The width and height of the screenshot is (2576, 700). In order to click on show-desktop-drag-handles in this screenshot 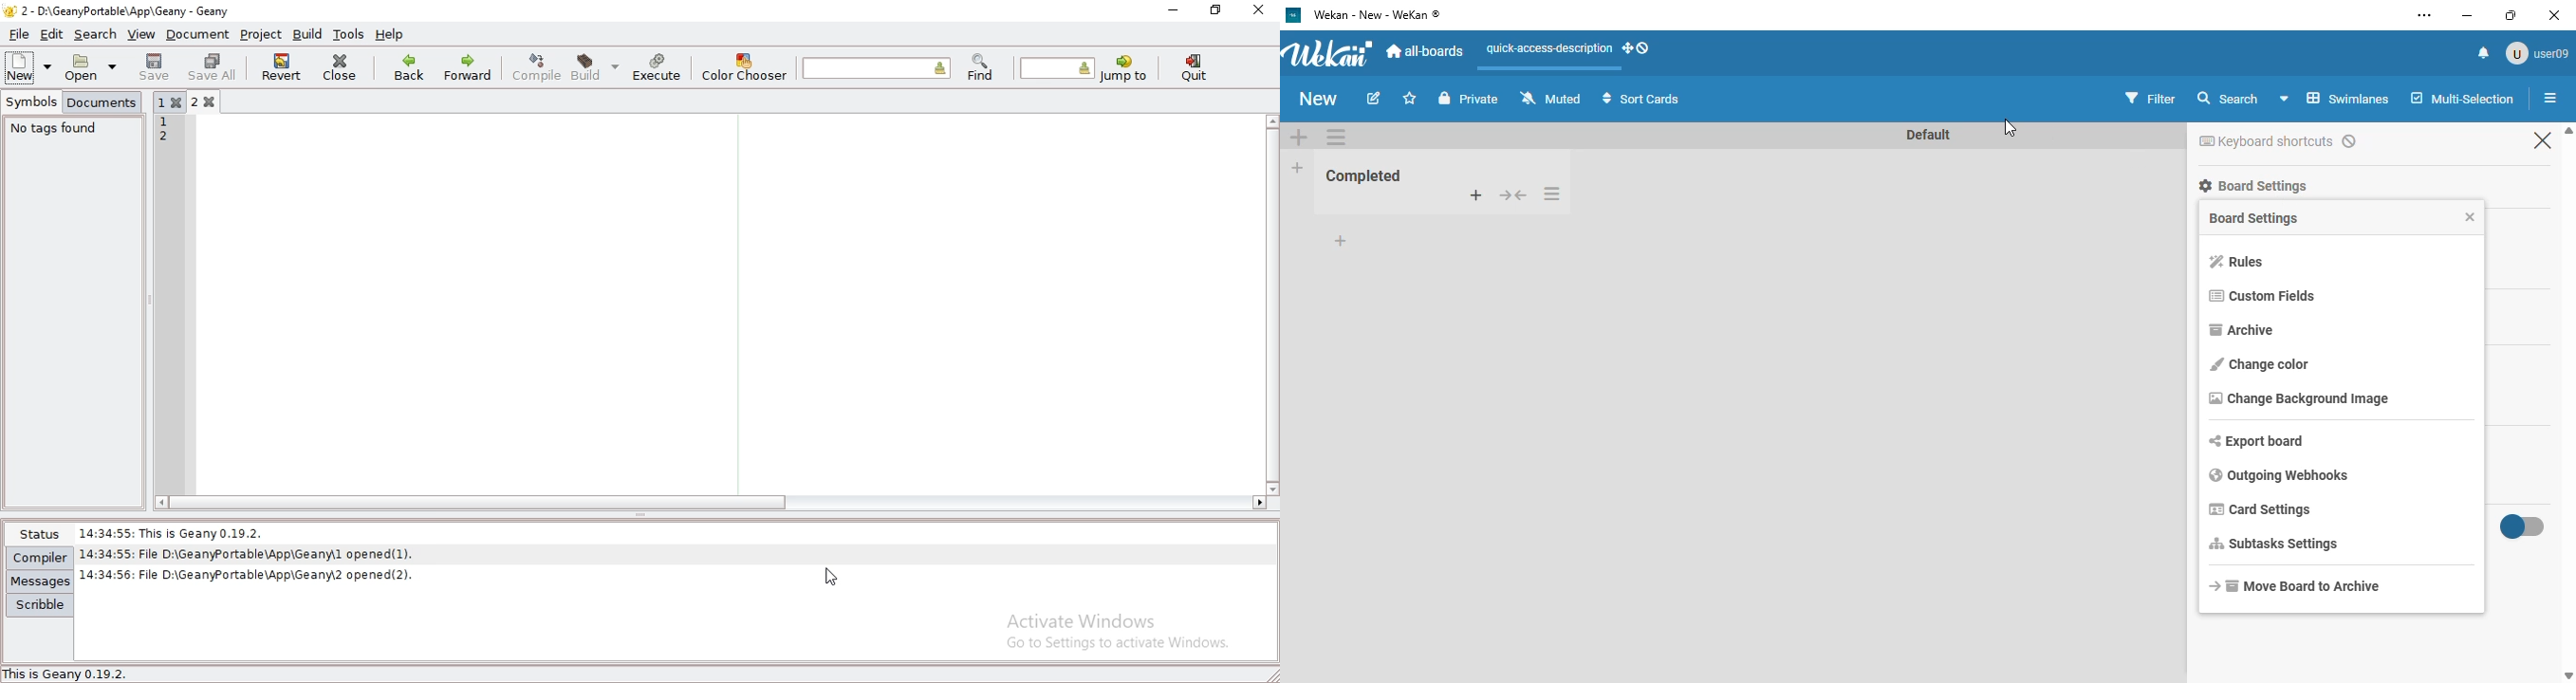, I will do `click(1636, 47)`.